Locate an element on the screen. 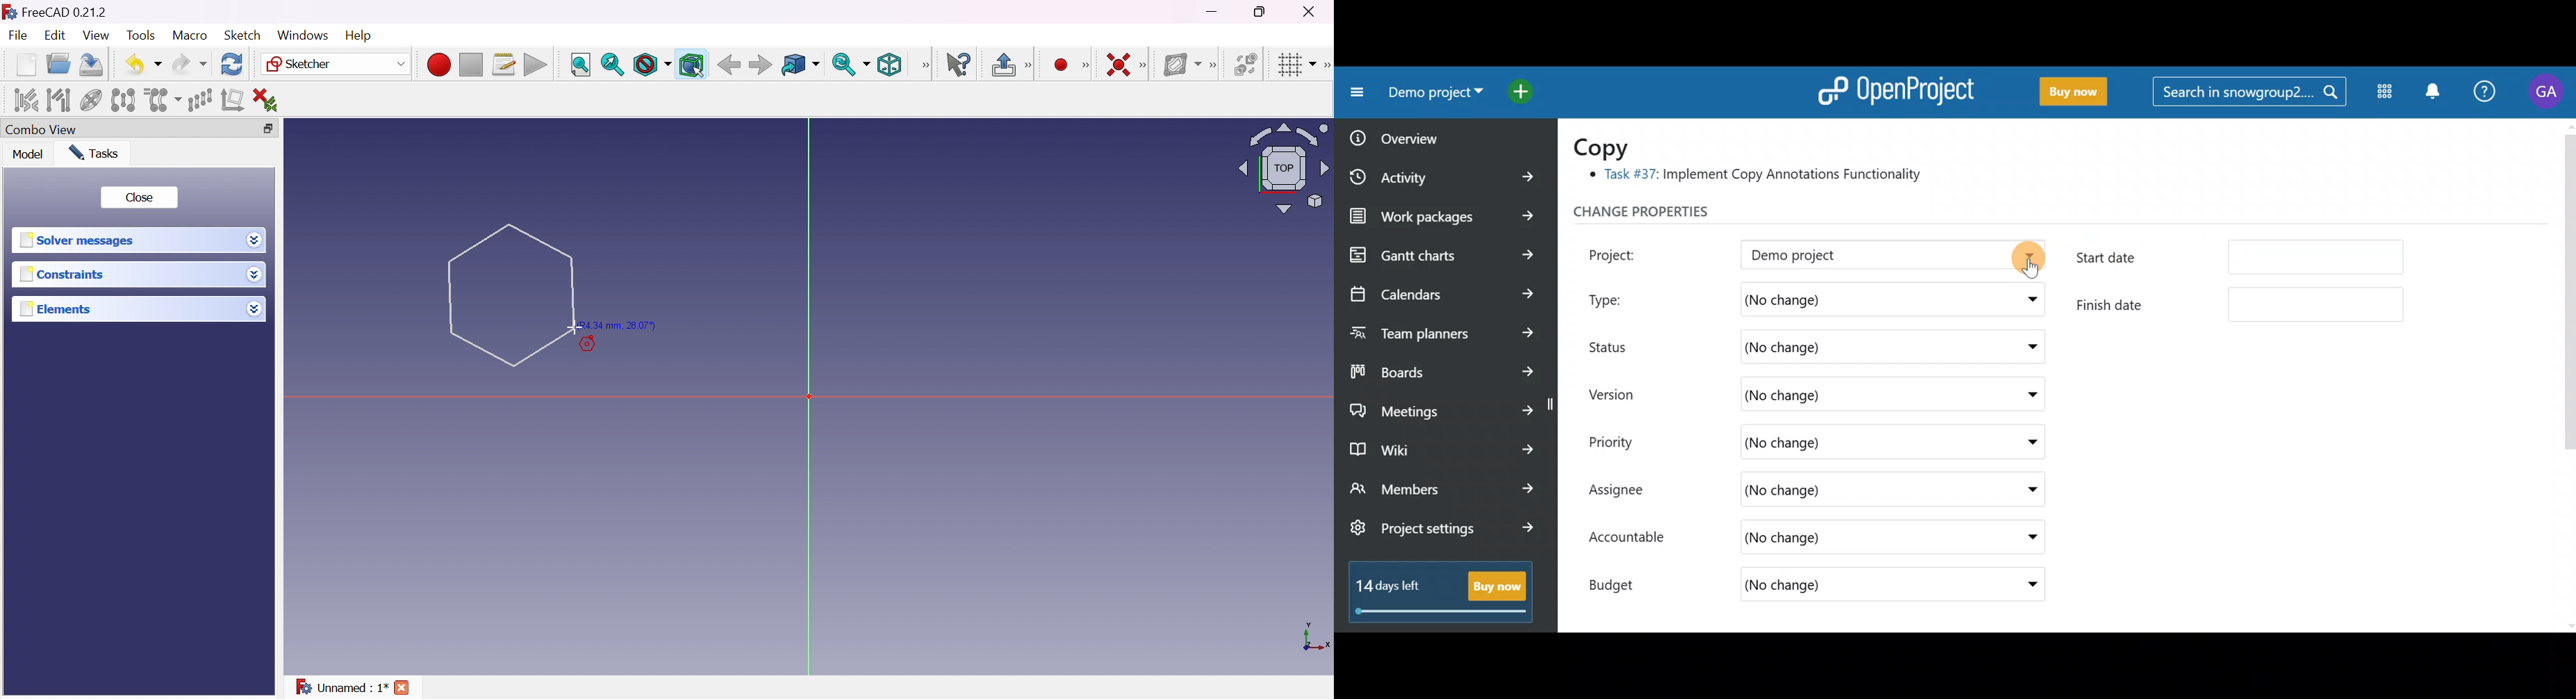 This screenshot has width=2576, height=700. (No change) is located at coordinates (1832, 348).